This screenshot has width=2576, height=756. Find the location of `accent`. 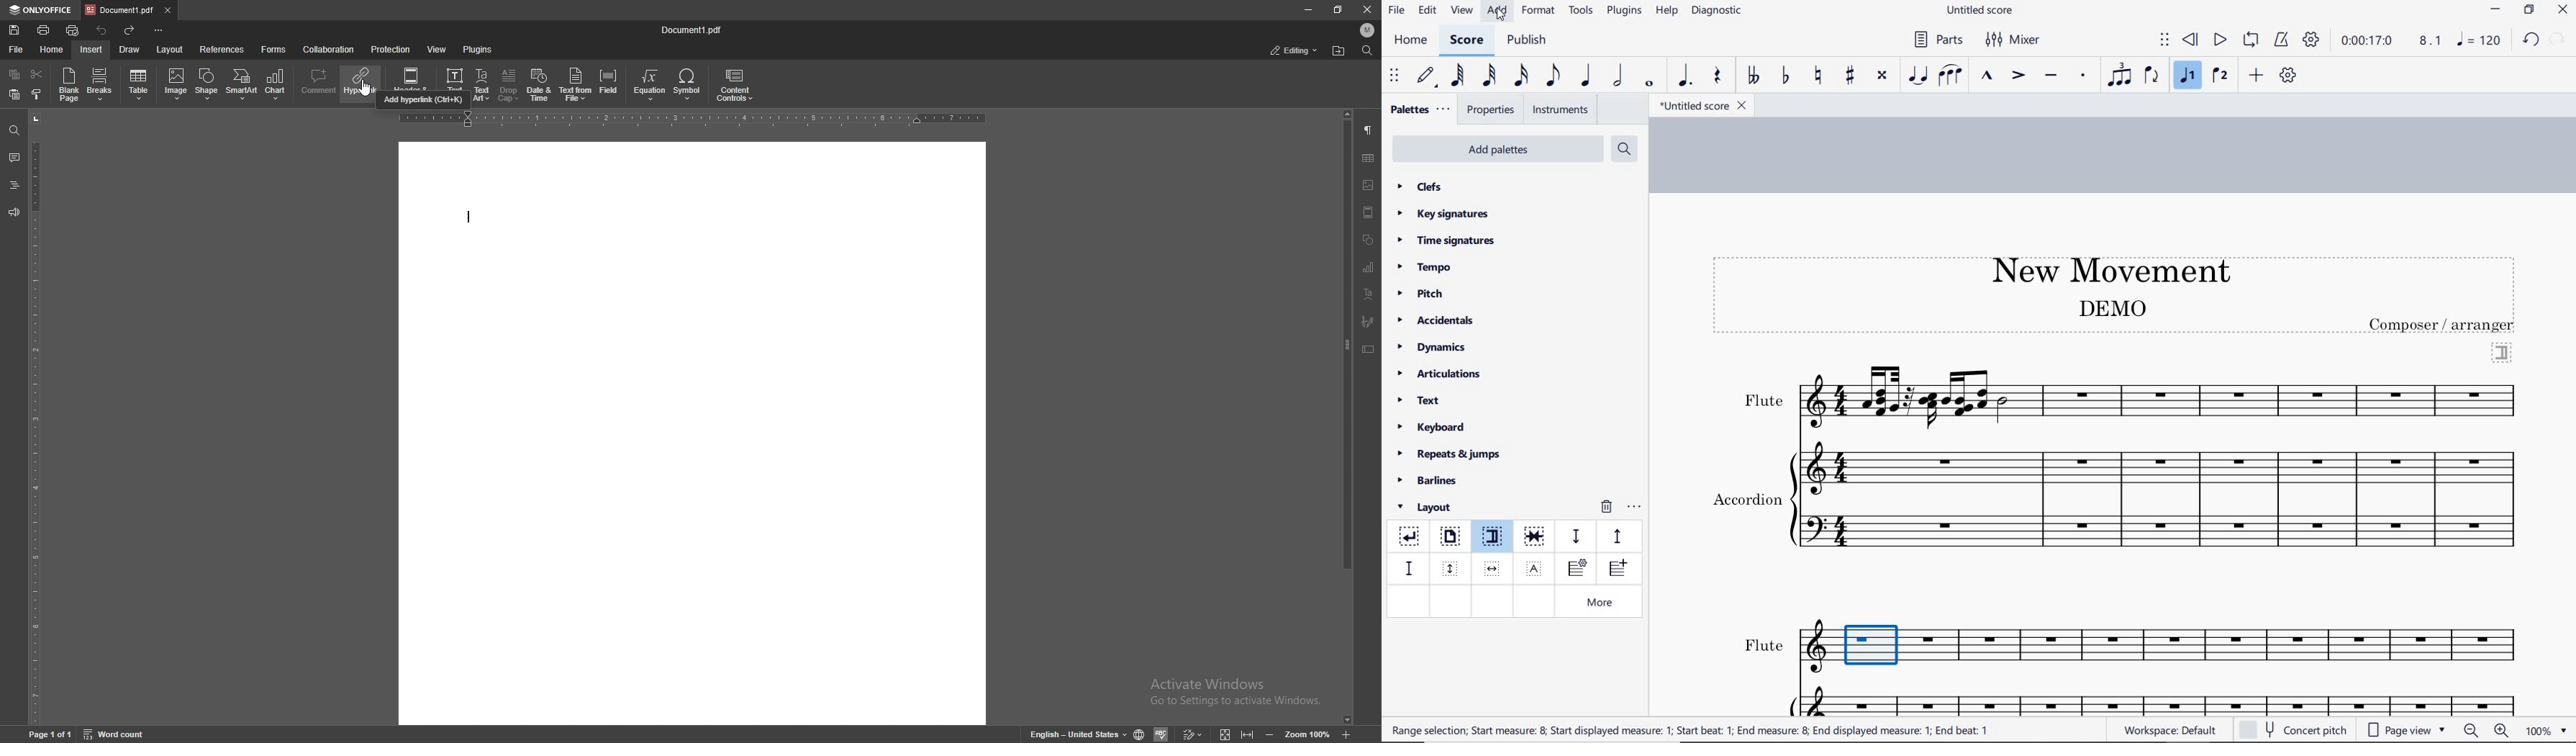

accent is located at coordinates (2018, 75).